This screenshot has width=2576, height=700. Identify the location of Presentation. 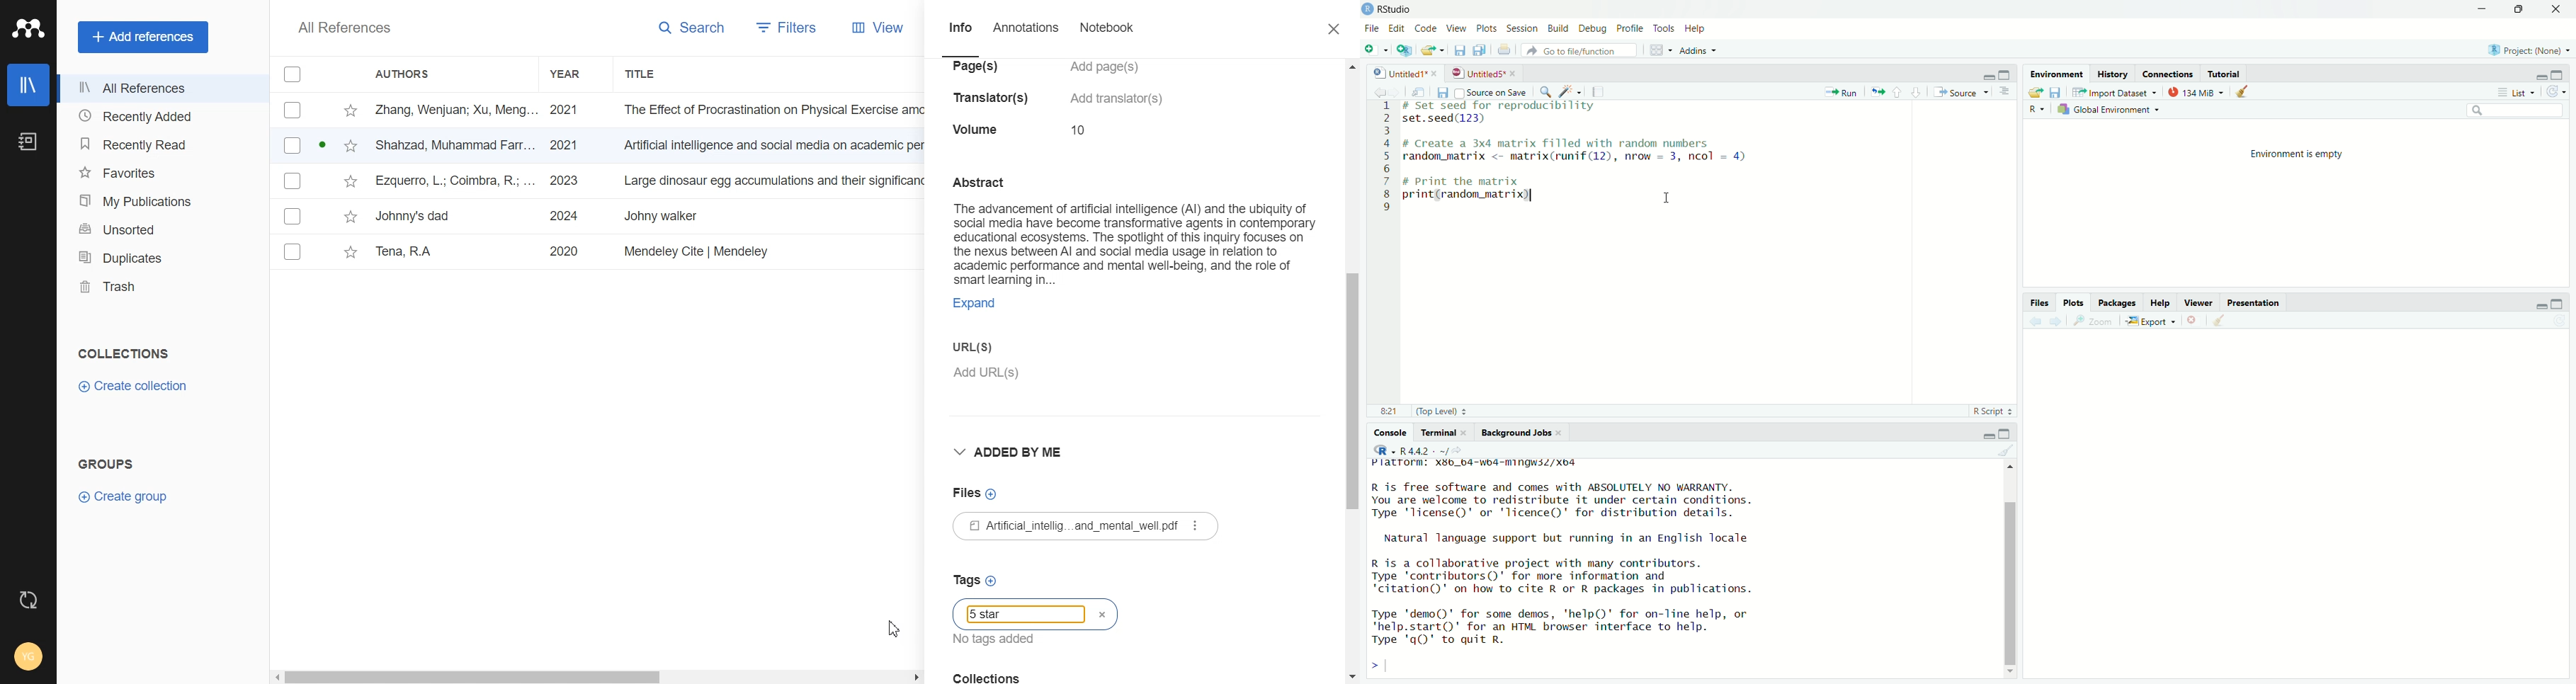
(2256, 304).